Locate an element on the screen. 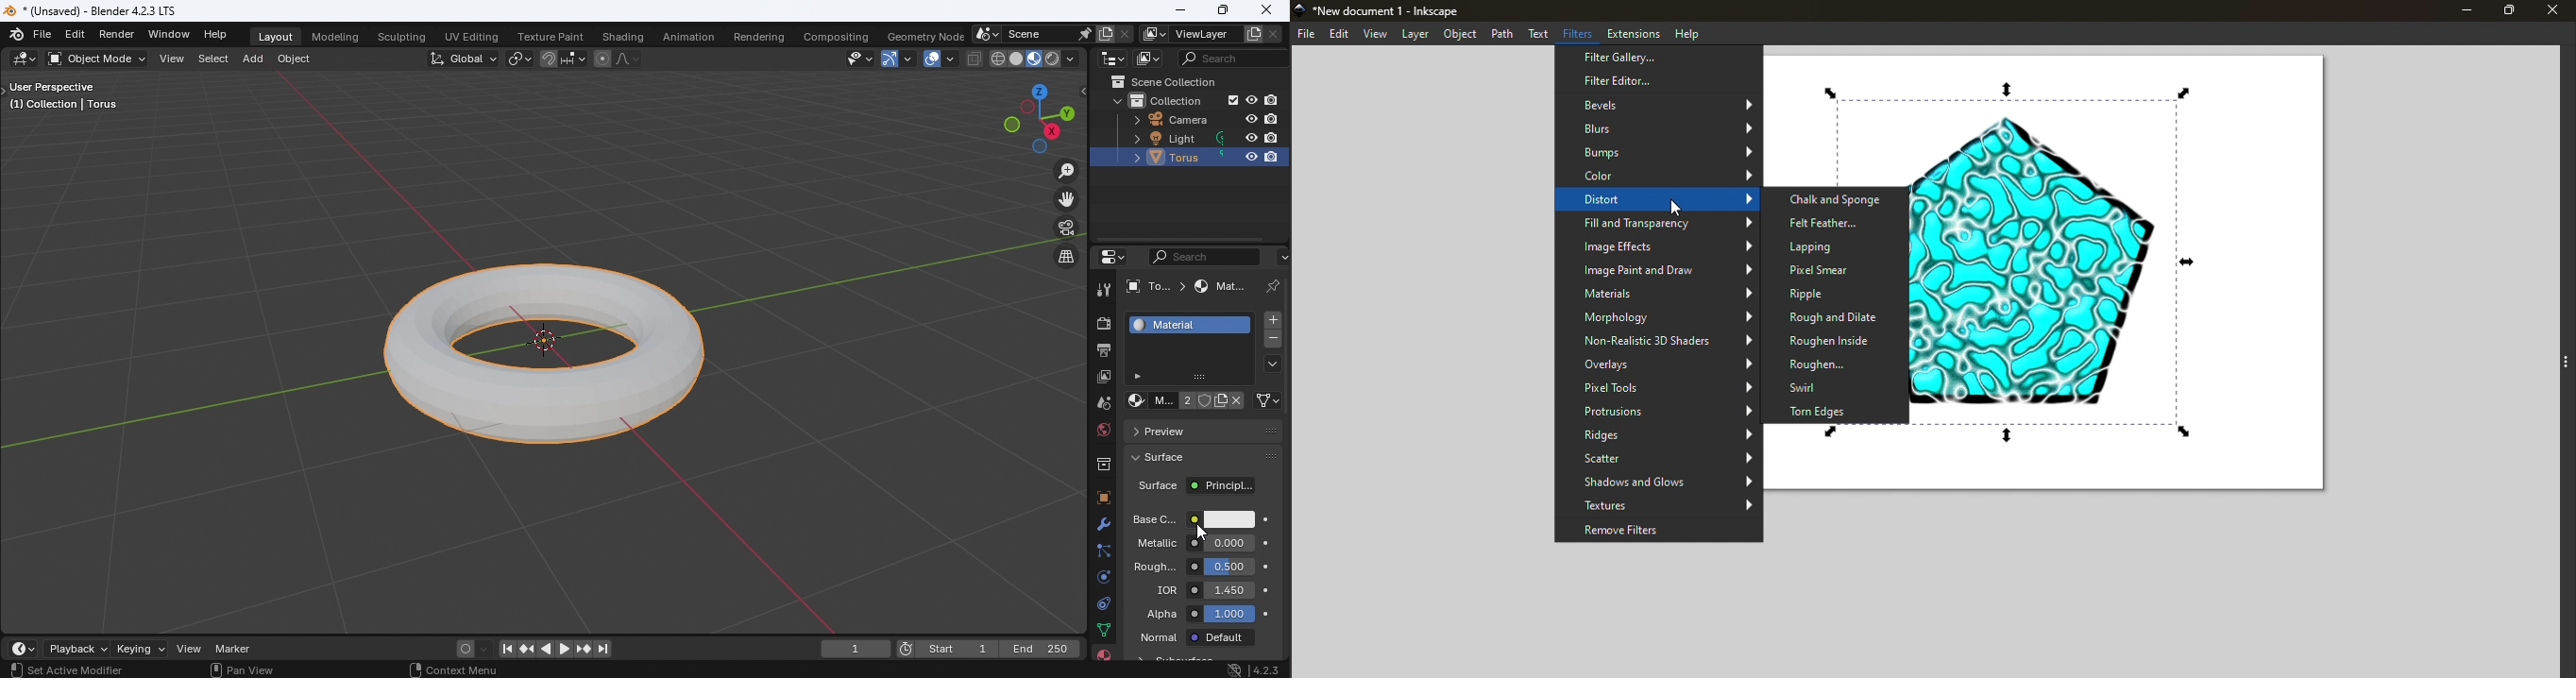 The width and height of the screenshot is (2576, 700). Filter Gallery... is located at coordinates (1656, 58).